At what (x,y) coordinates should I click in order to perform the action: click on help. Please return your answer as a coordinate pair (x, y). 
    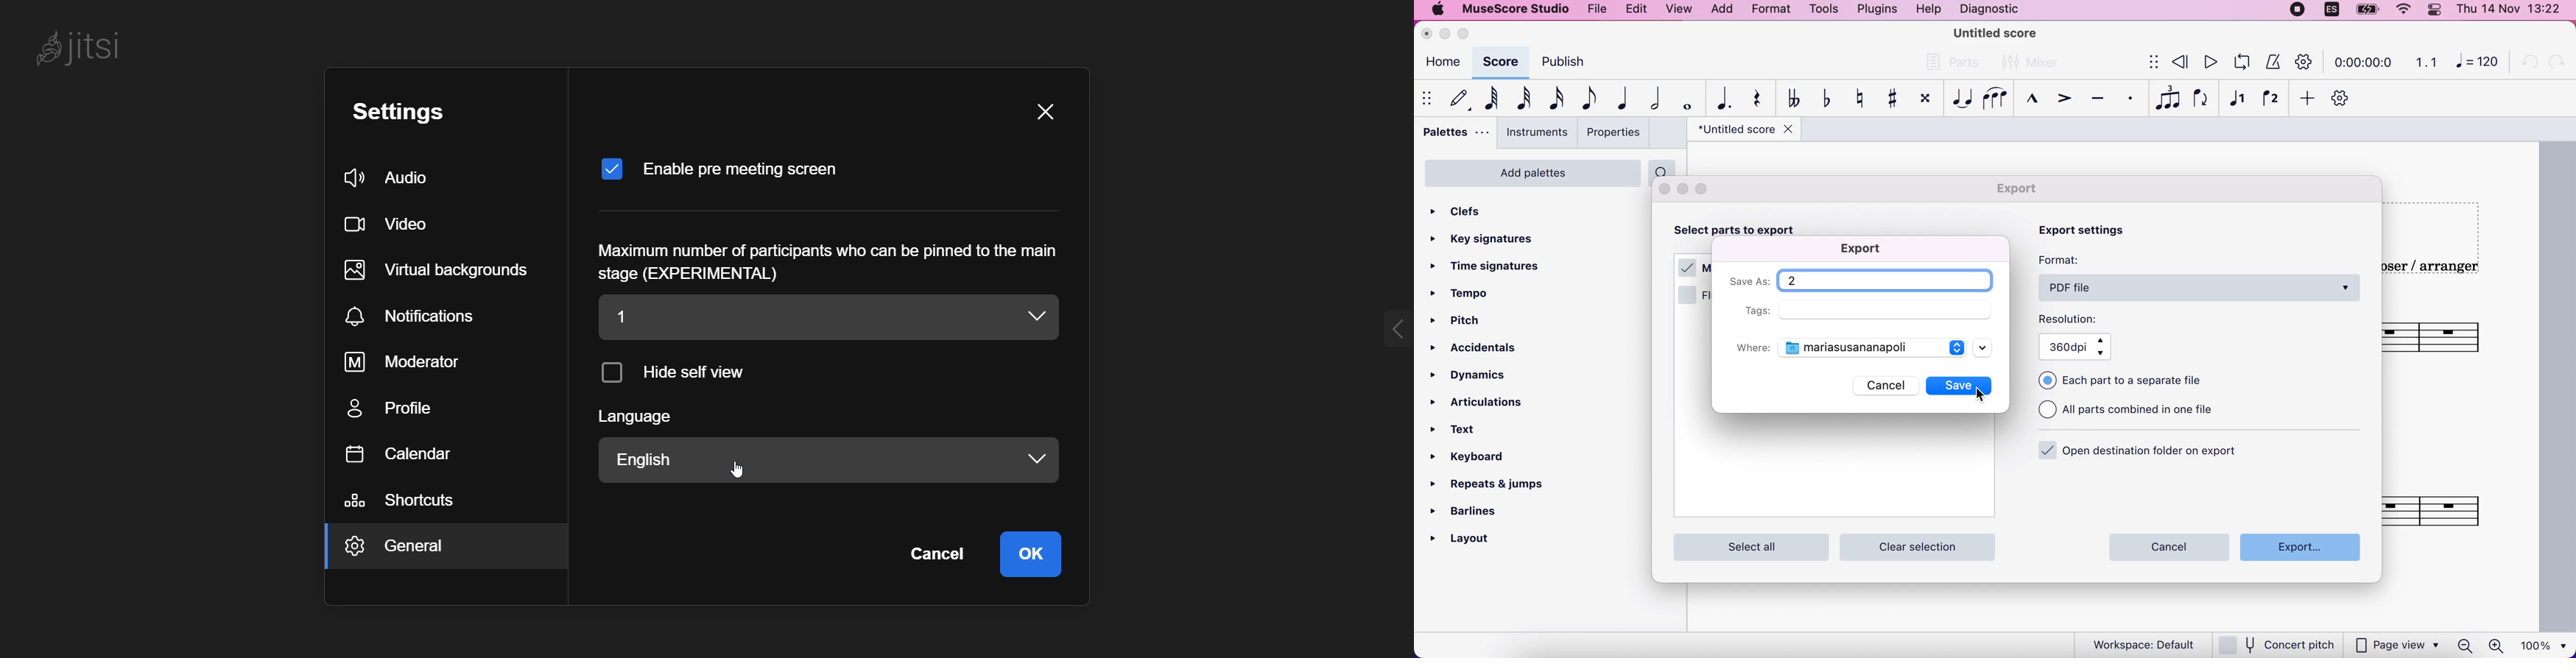
    Looking at the image, I should click on (1926, 10).